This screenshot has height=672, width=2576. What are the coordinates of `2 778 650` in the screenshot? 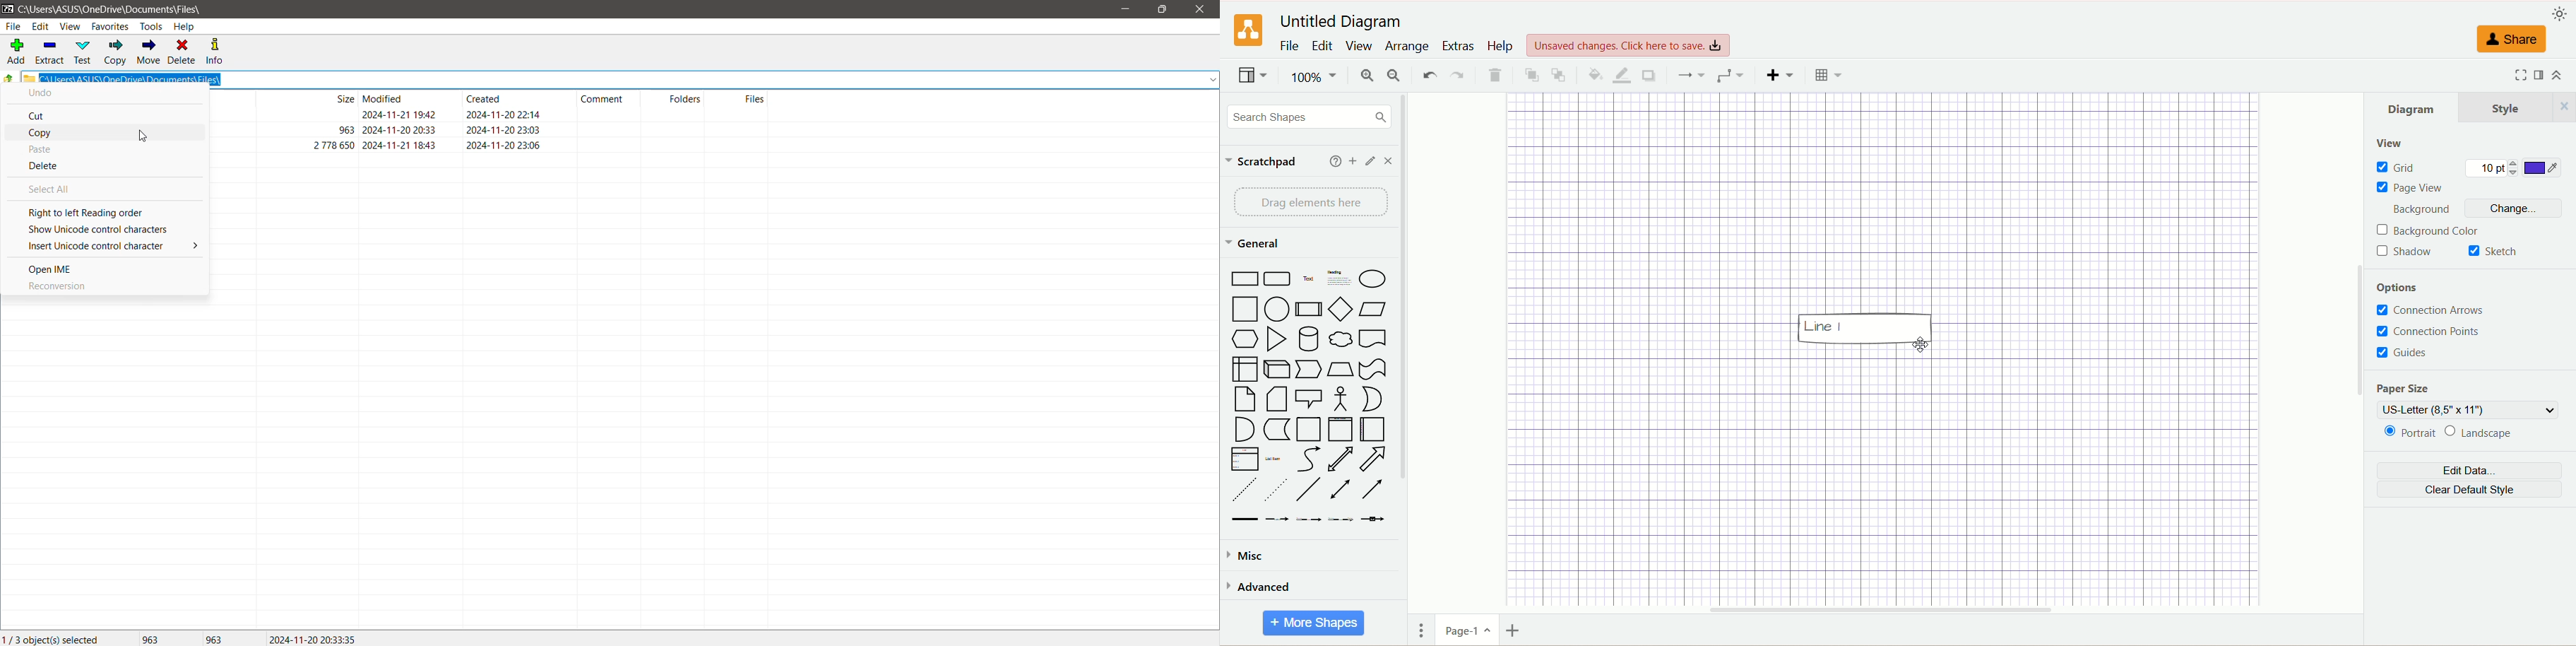 It's located at (334, 144).